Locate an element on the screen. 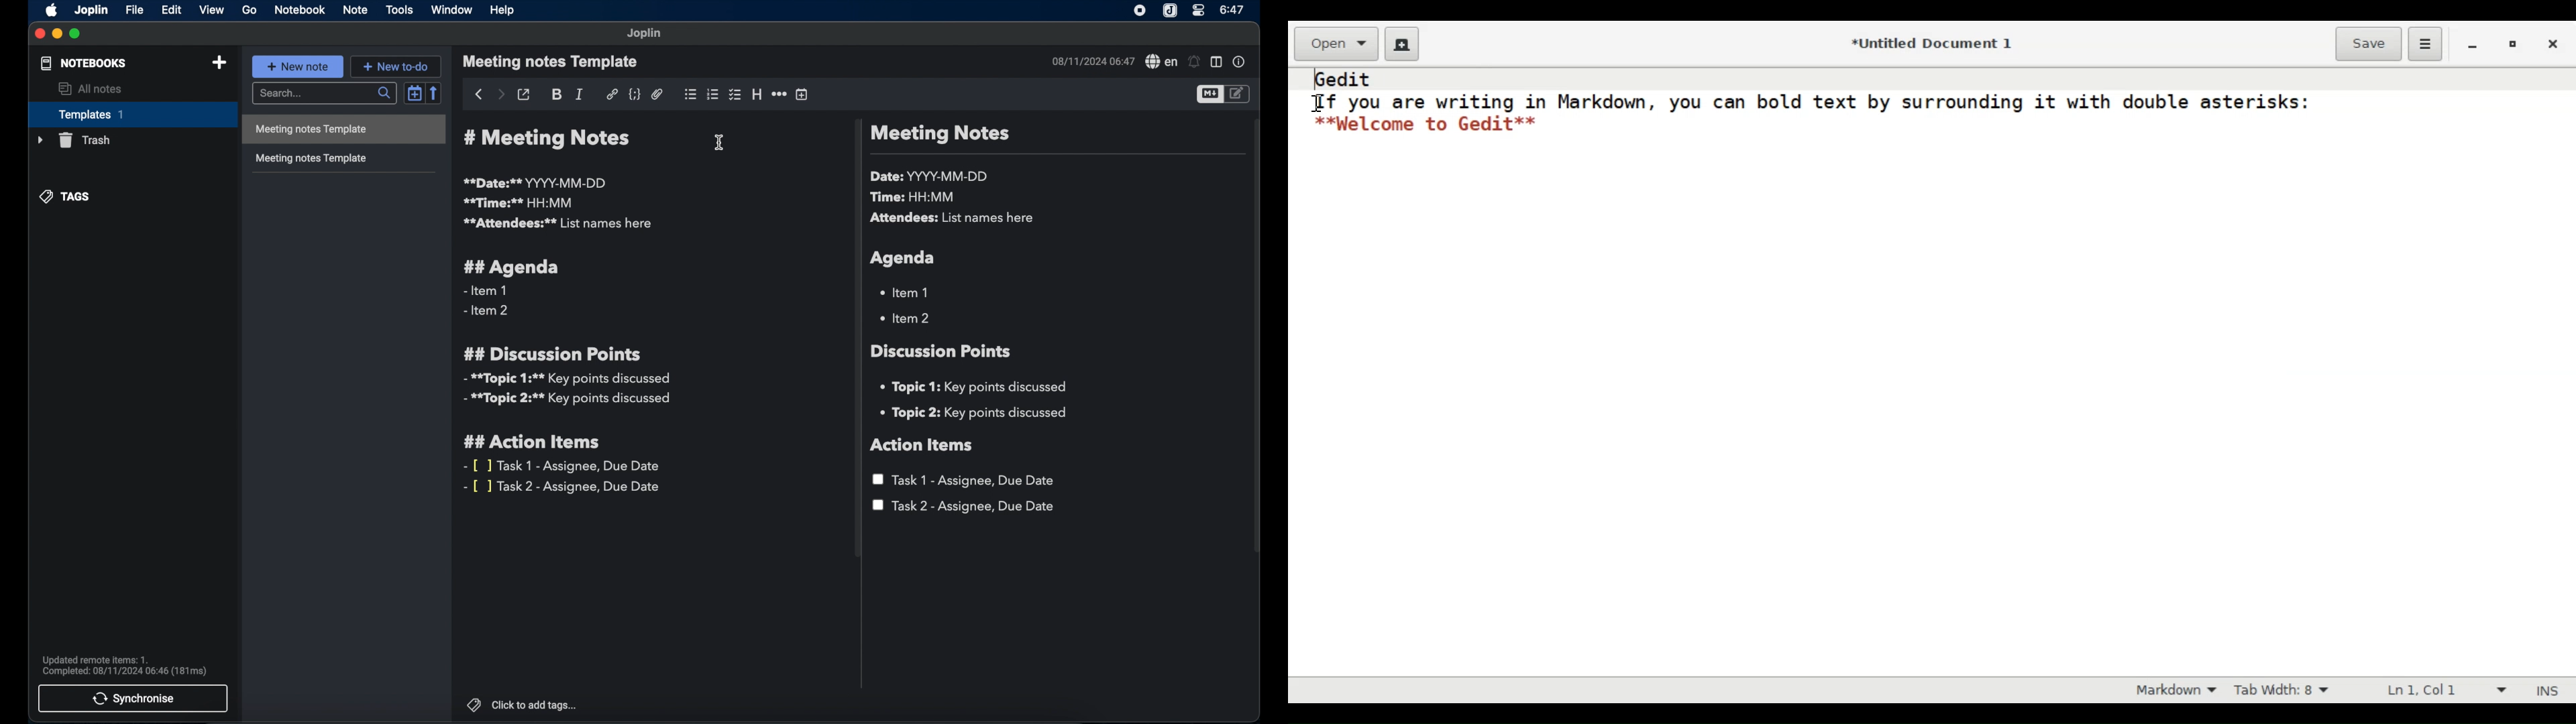 This screenshot has height=728, width=2576. toggle editor is located at coordinates (1238, 94).